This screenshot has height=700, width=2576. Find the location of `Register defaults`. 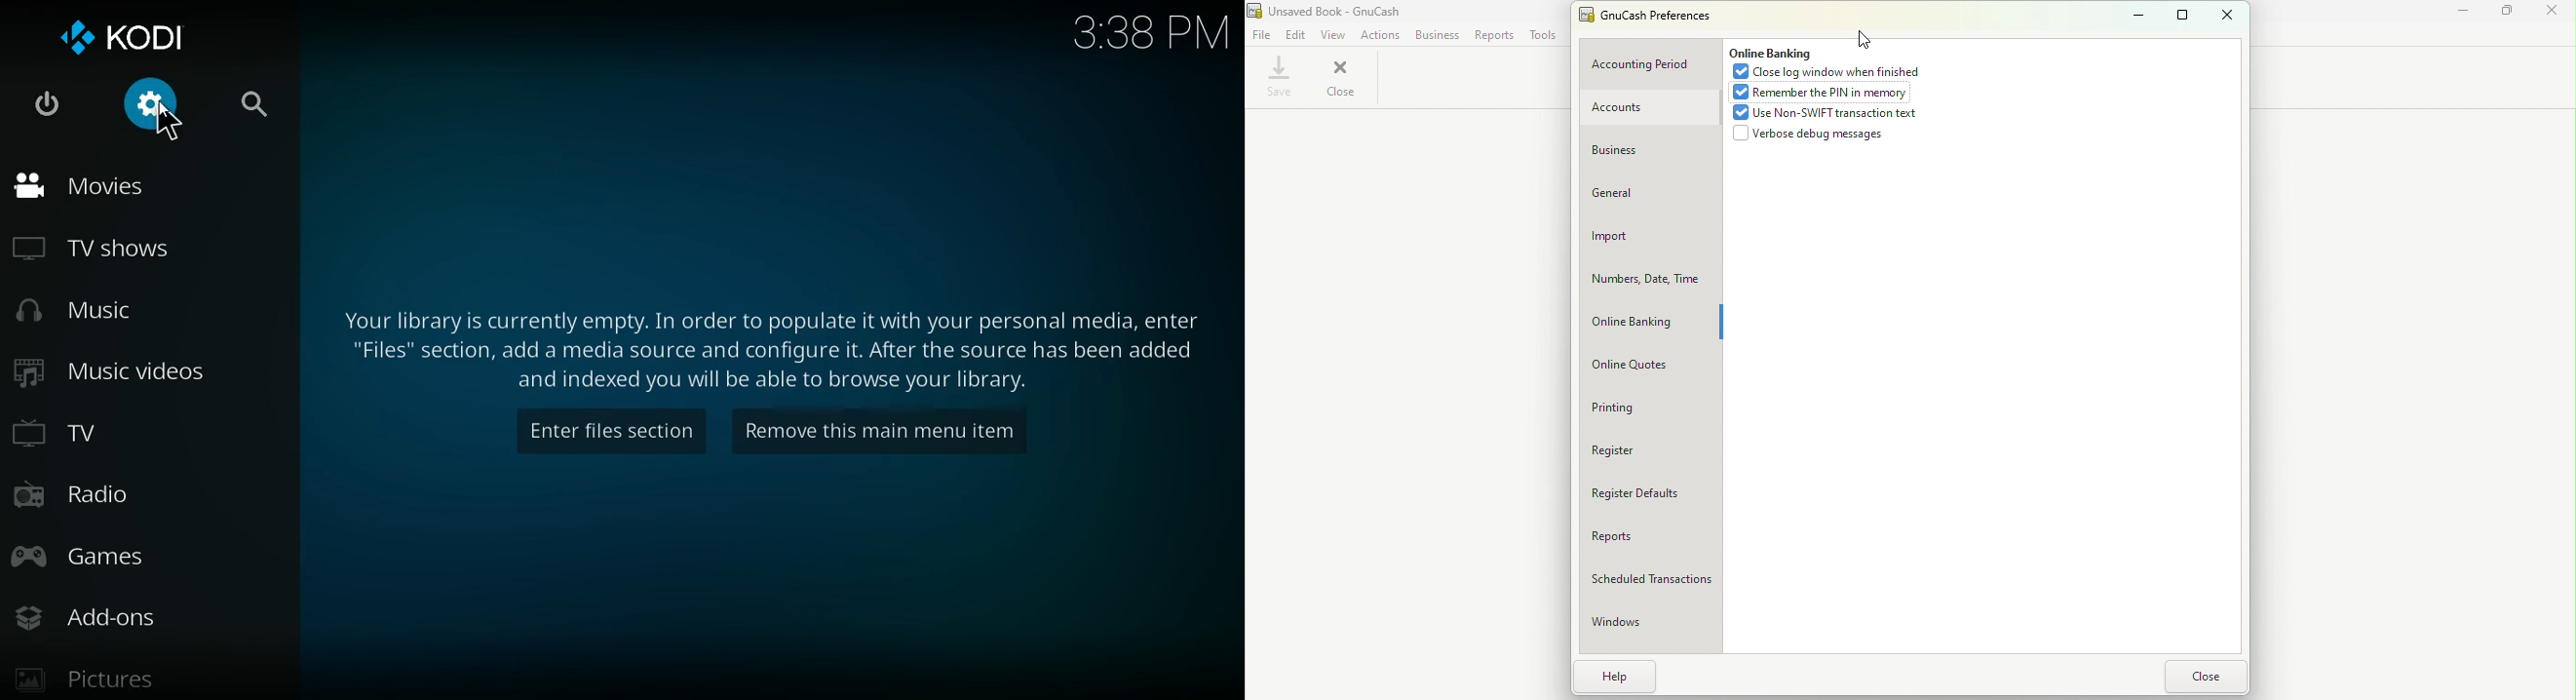

Register defaults is located at coordinates (1653, 493).